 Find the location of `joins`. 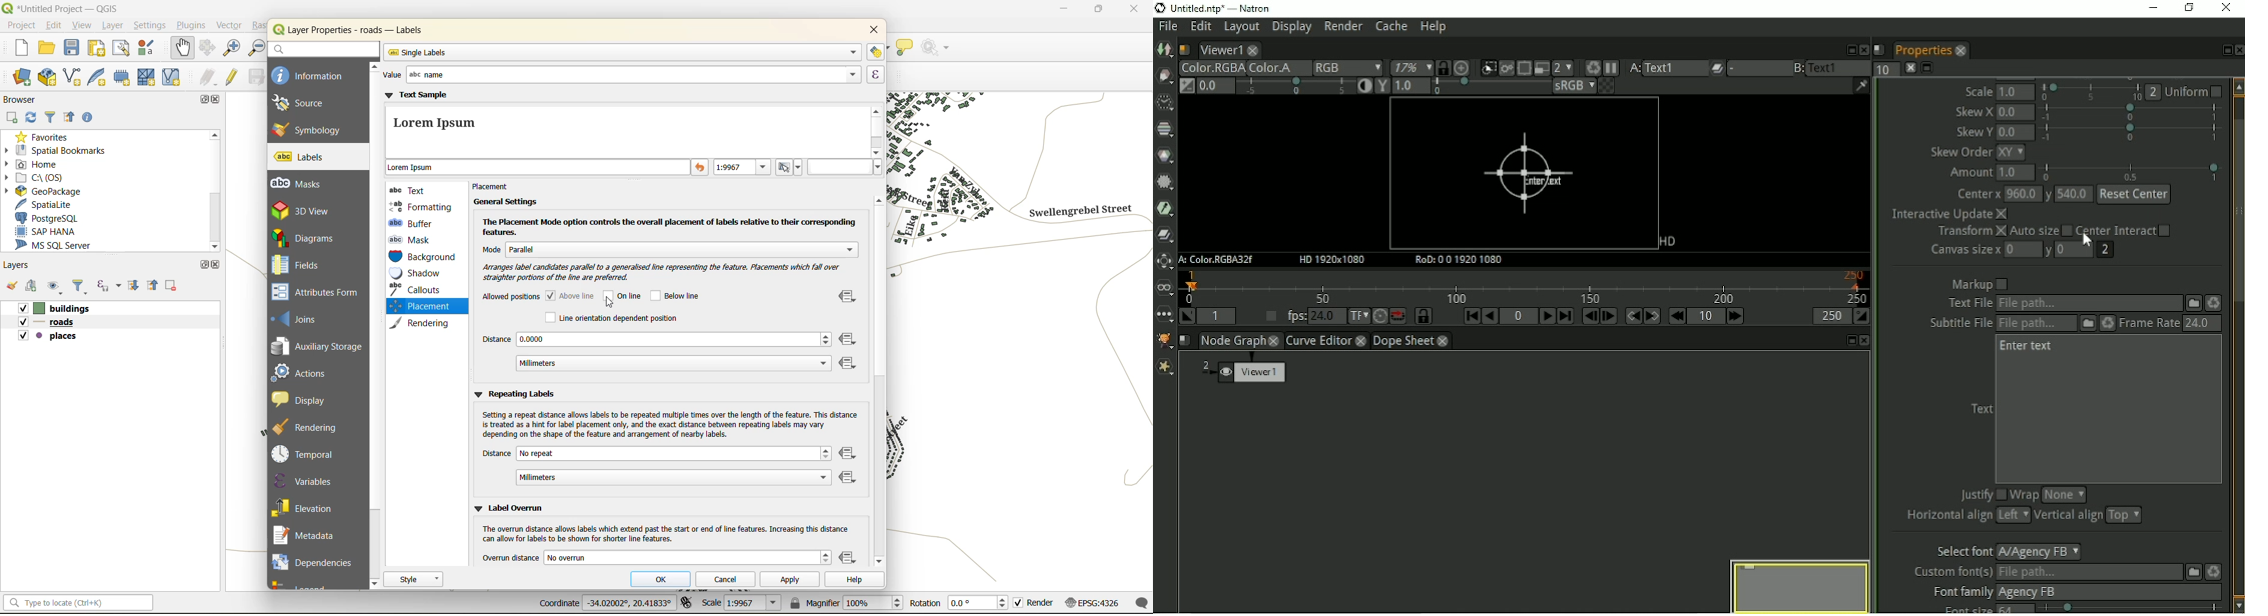

joins is located at coordinates (302, 318).